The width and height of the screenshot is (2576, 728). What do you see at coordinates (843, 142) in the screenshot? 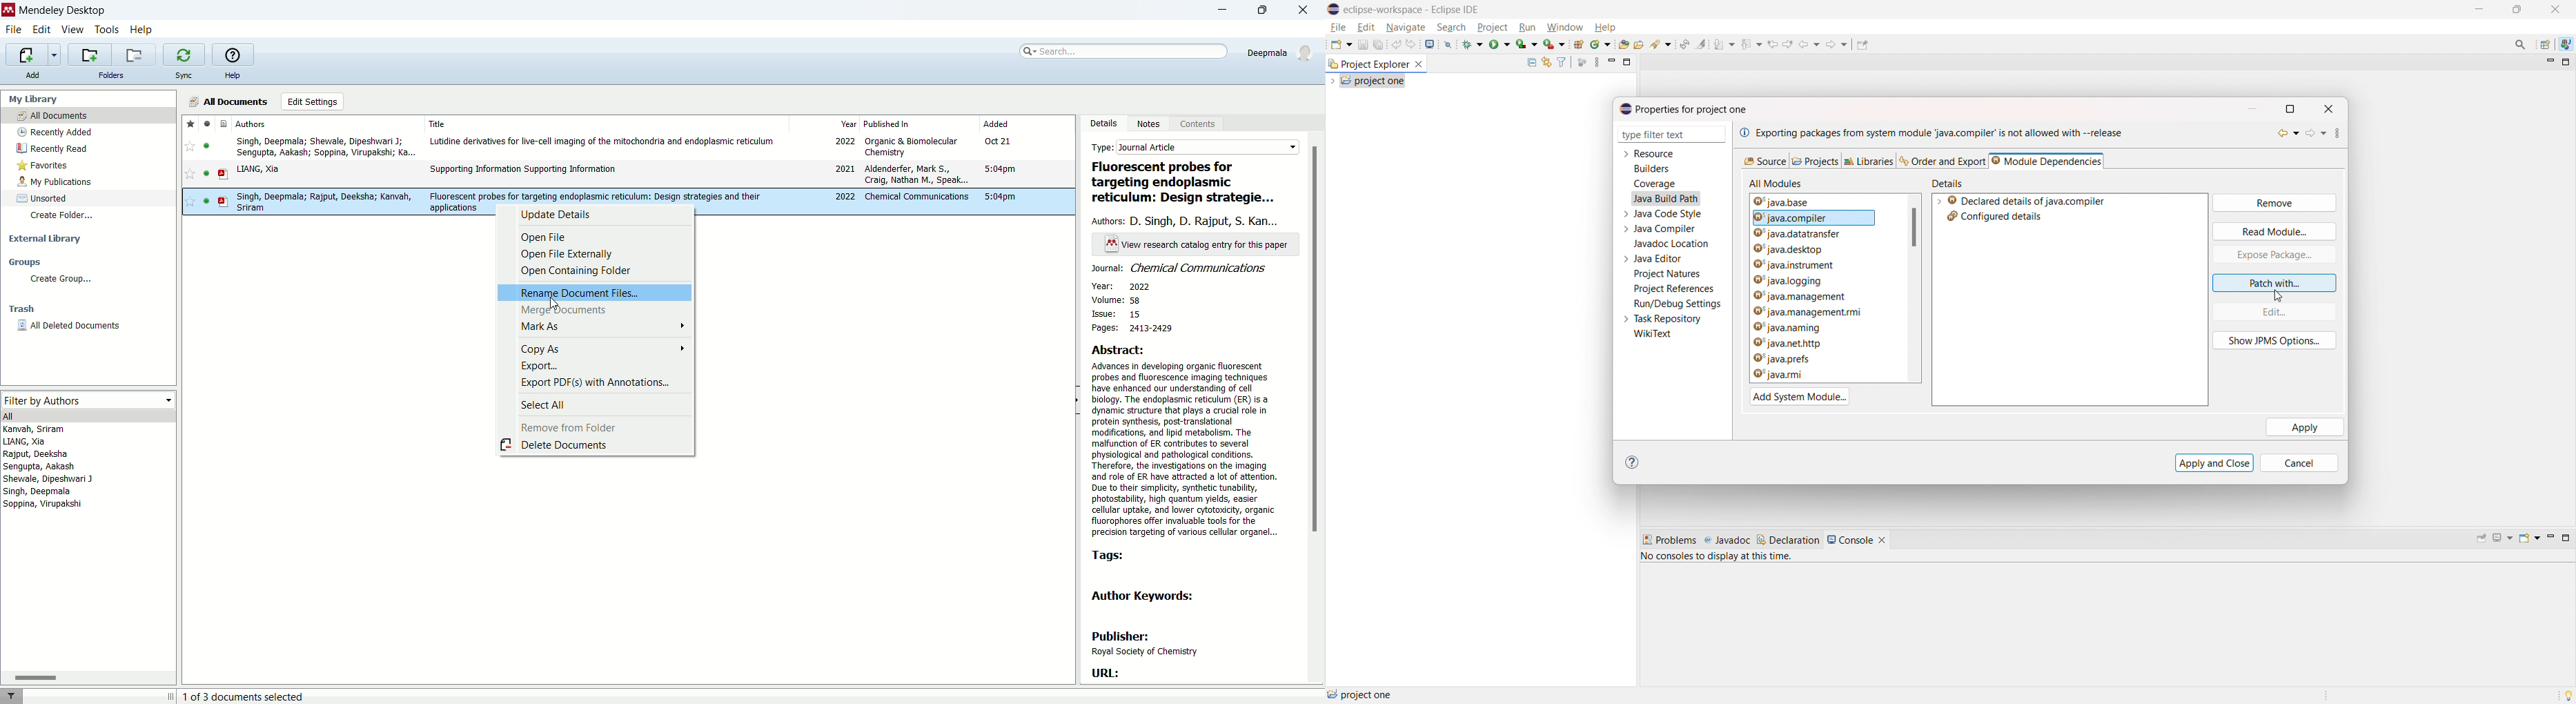
I see `2022` at bounding box center [843, 142].